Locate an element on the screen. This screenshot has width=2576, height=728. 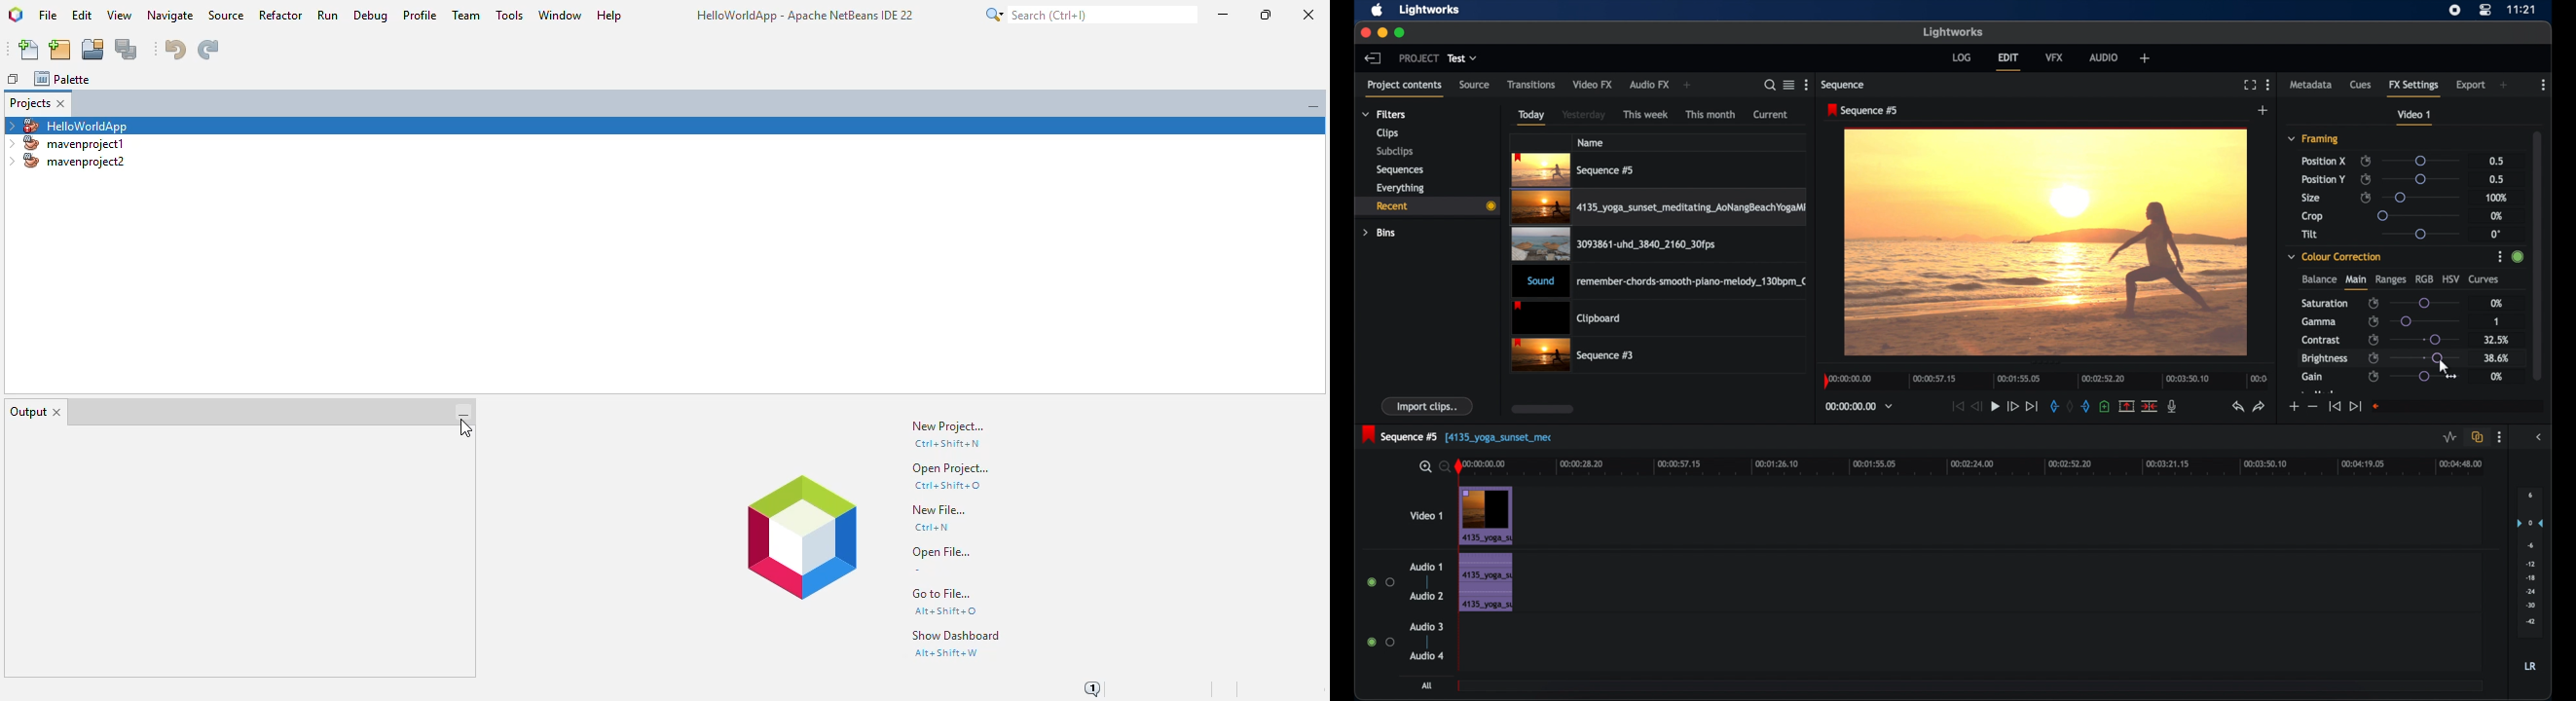
slider is located at coordinates (2422, 179).